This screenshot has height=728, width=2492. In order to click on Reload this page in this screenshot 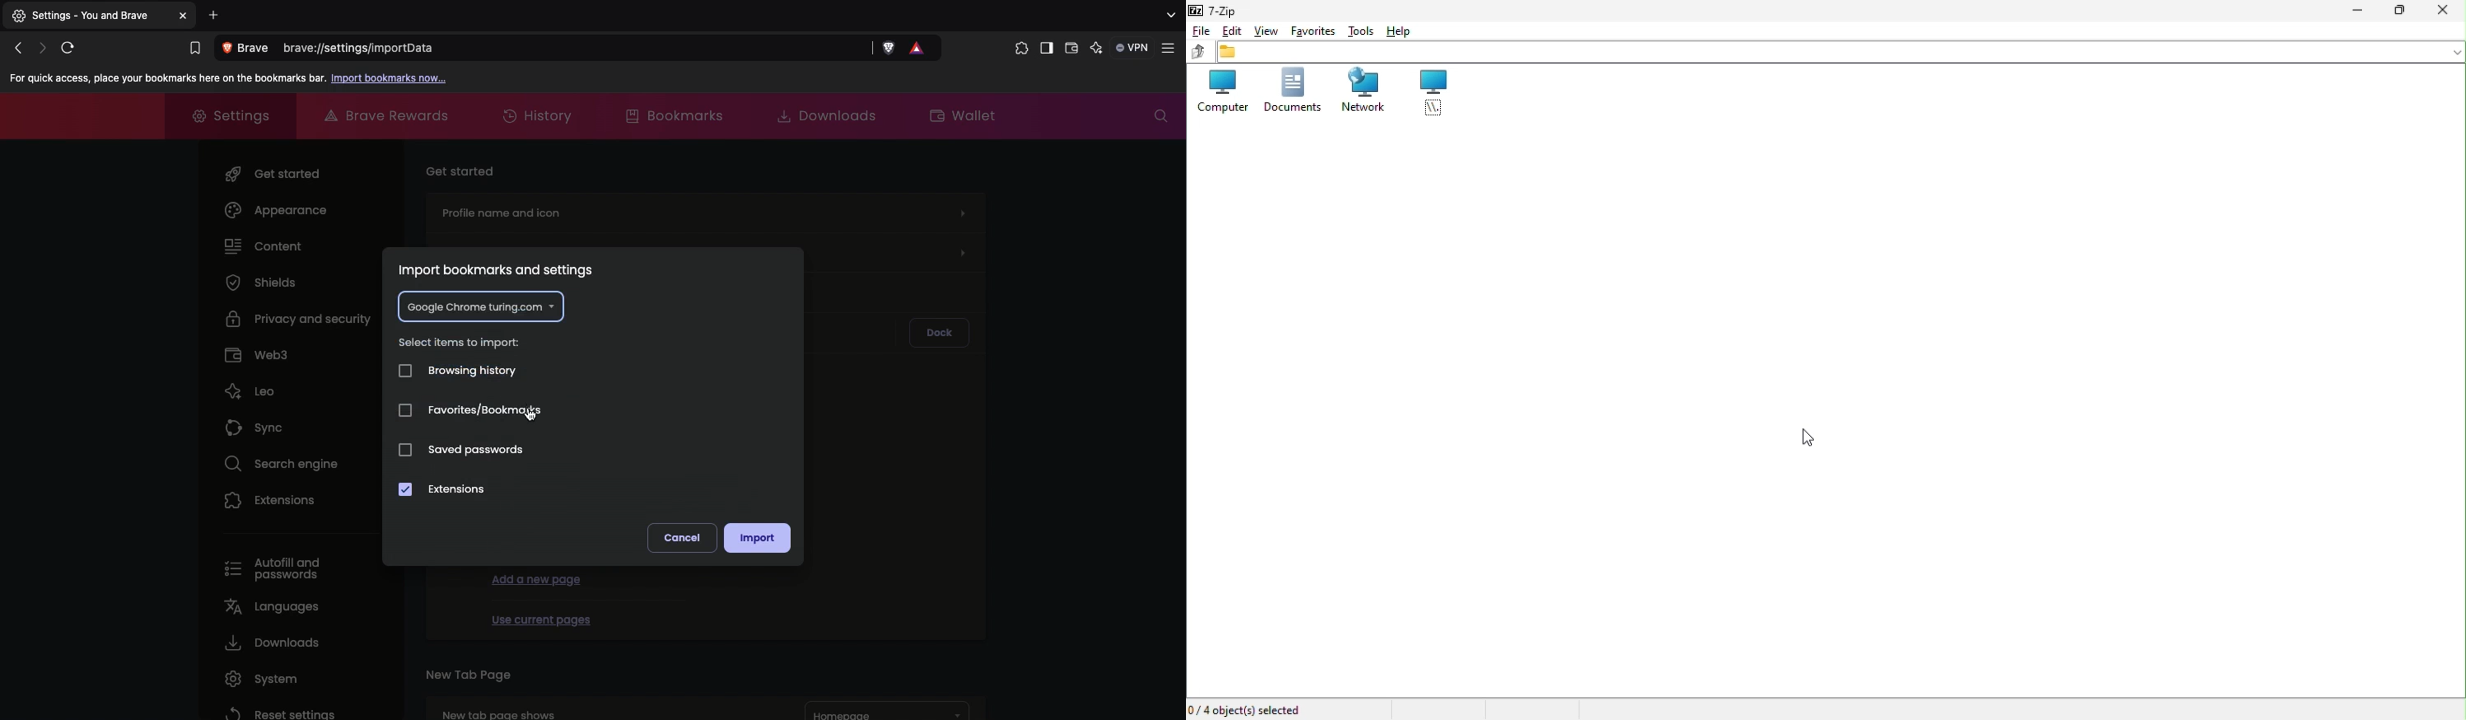, I will do `click(72, 47)`.